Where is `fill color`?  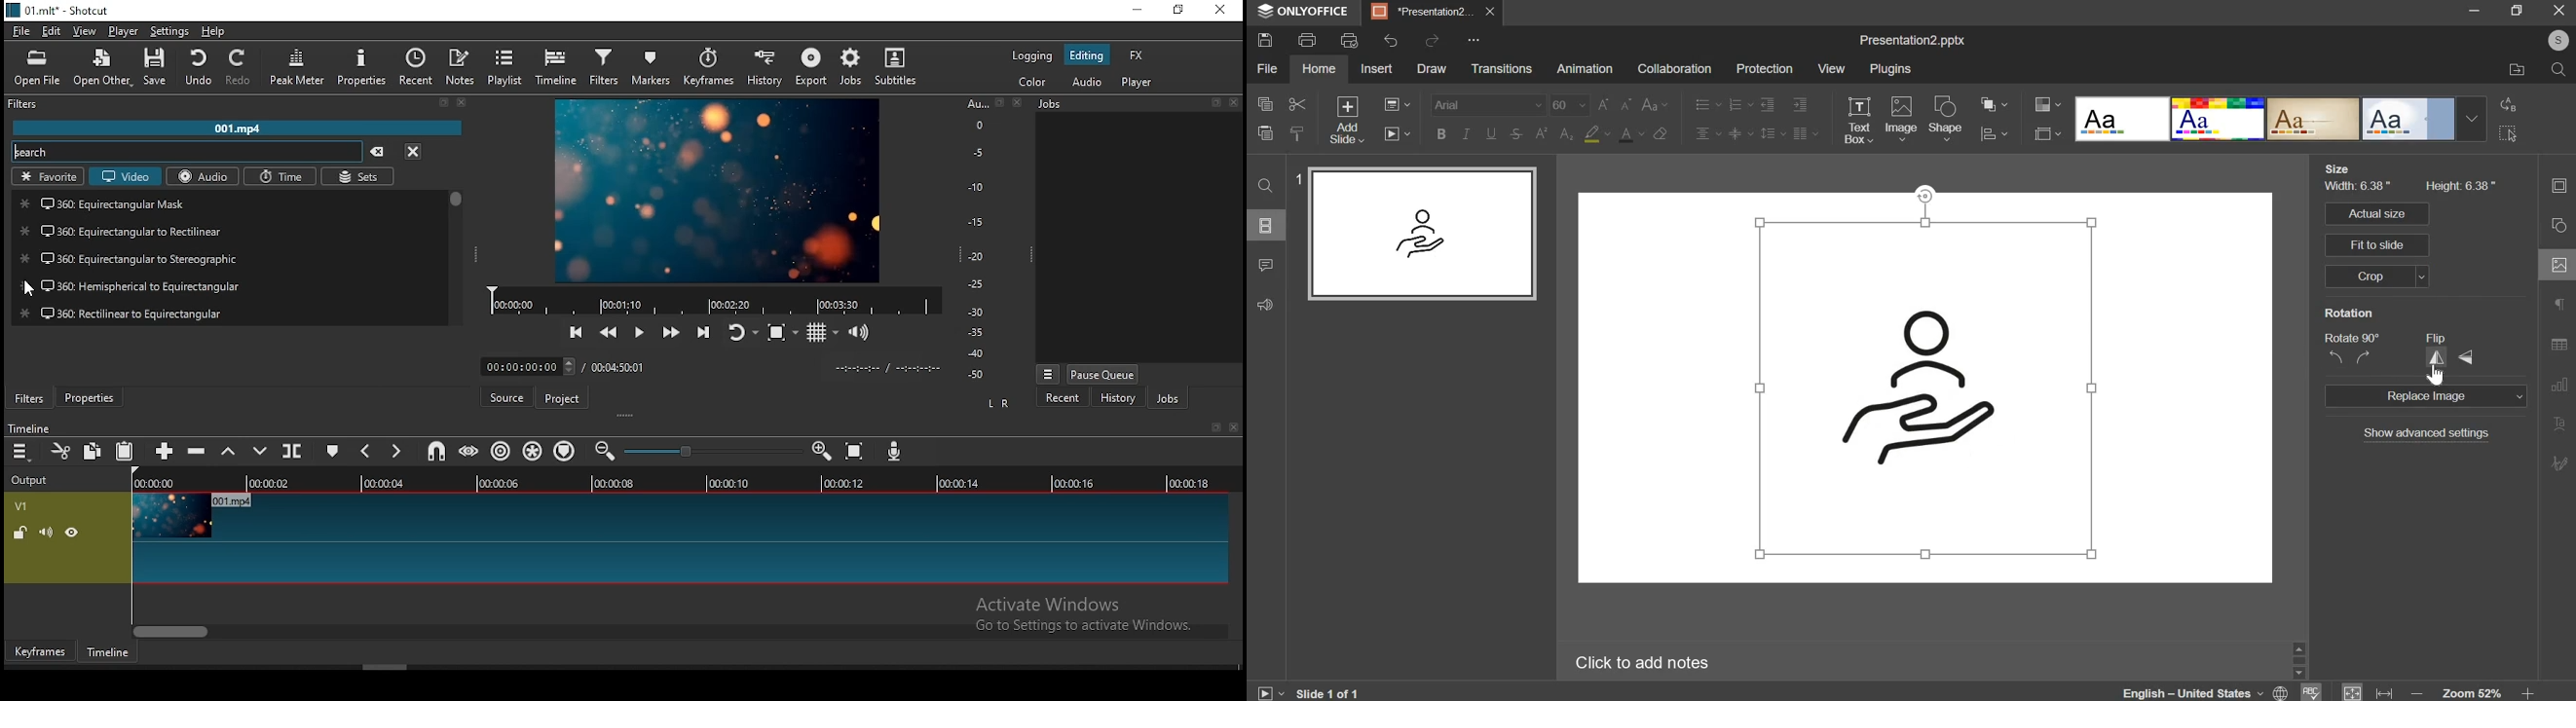 fill color is located at coordinates (1596, 134).